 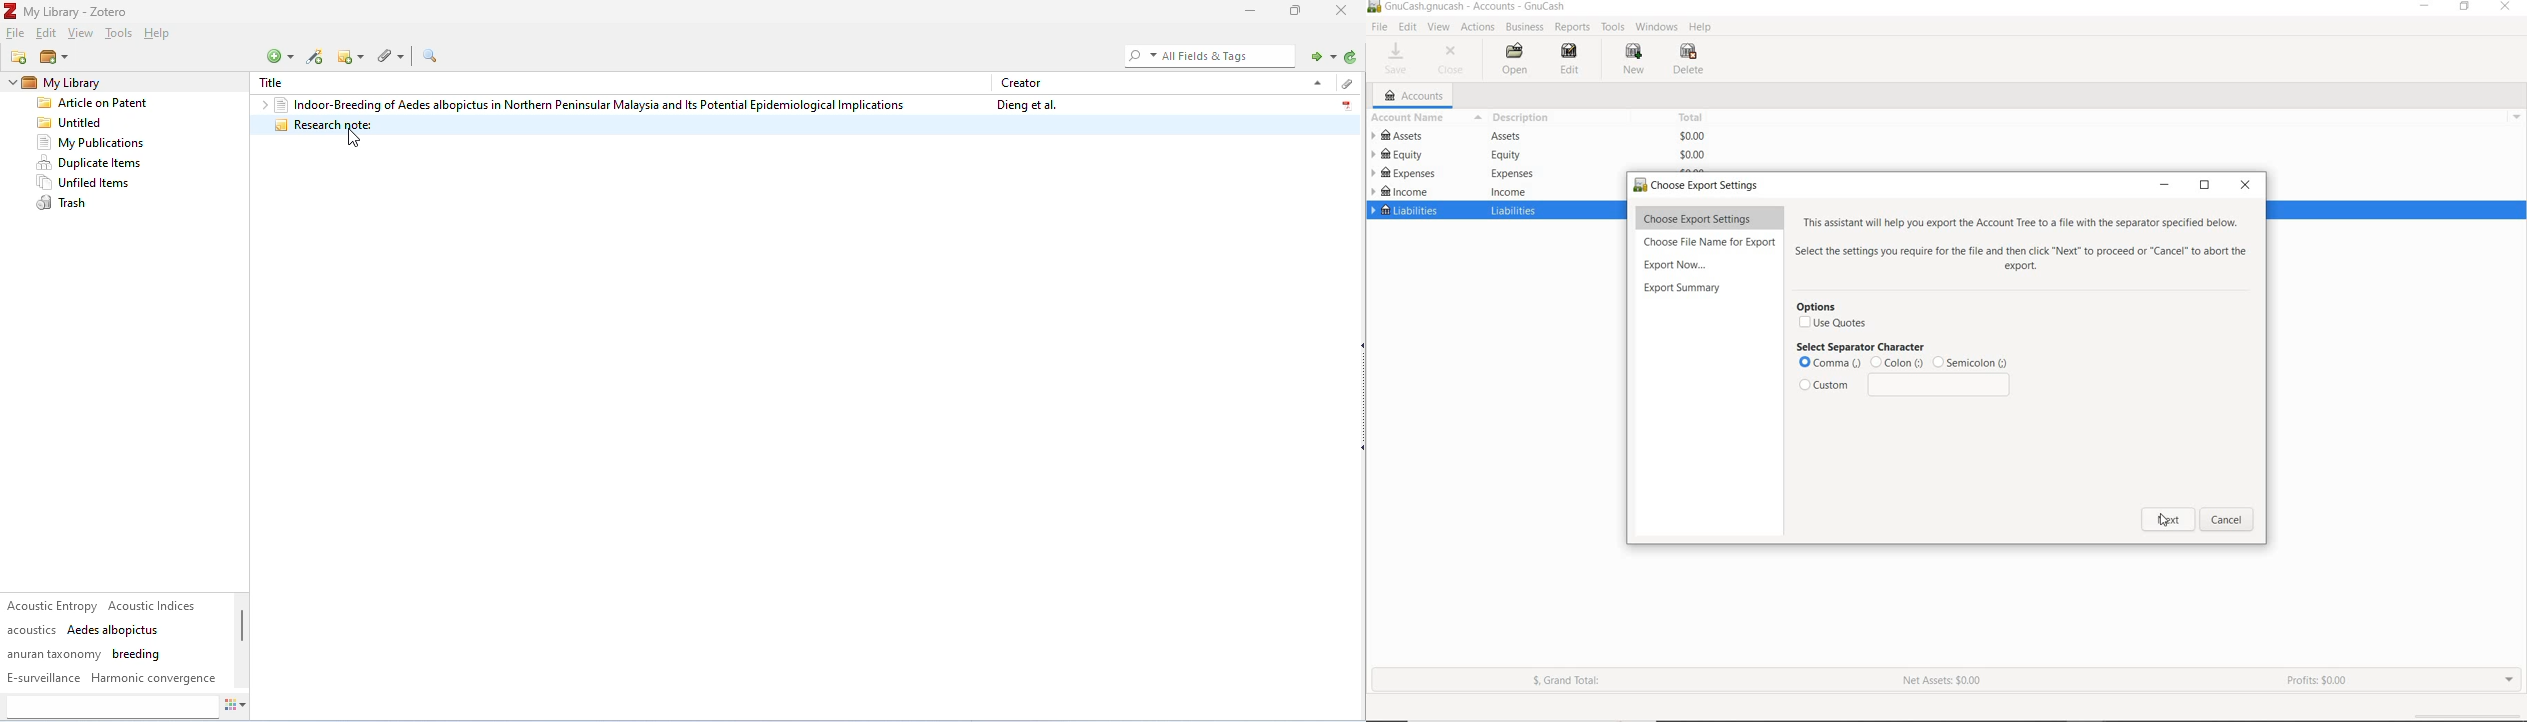 I want to click on INCOME, so click(x=1403, y=192).